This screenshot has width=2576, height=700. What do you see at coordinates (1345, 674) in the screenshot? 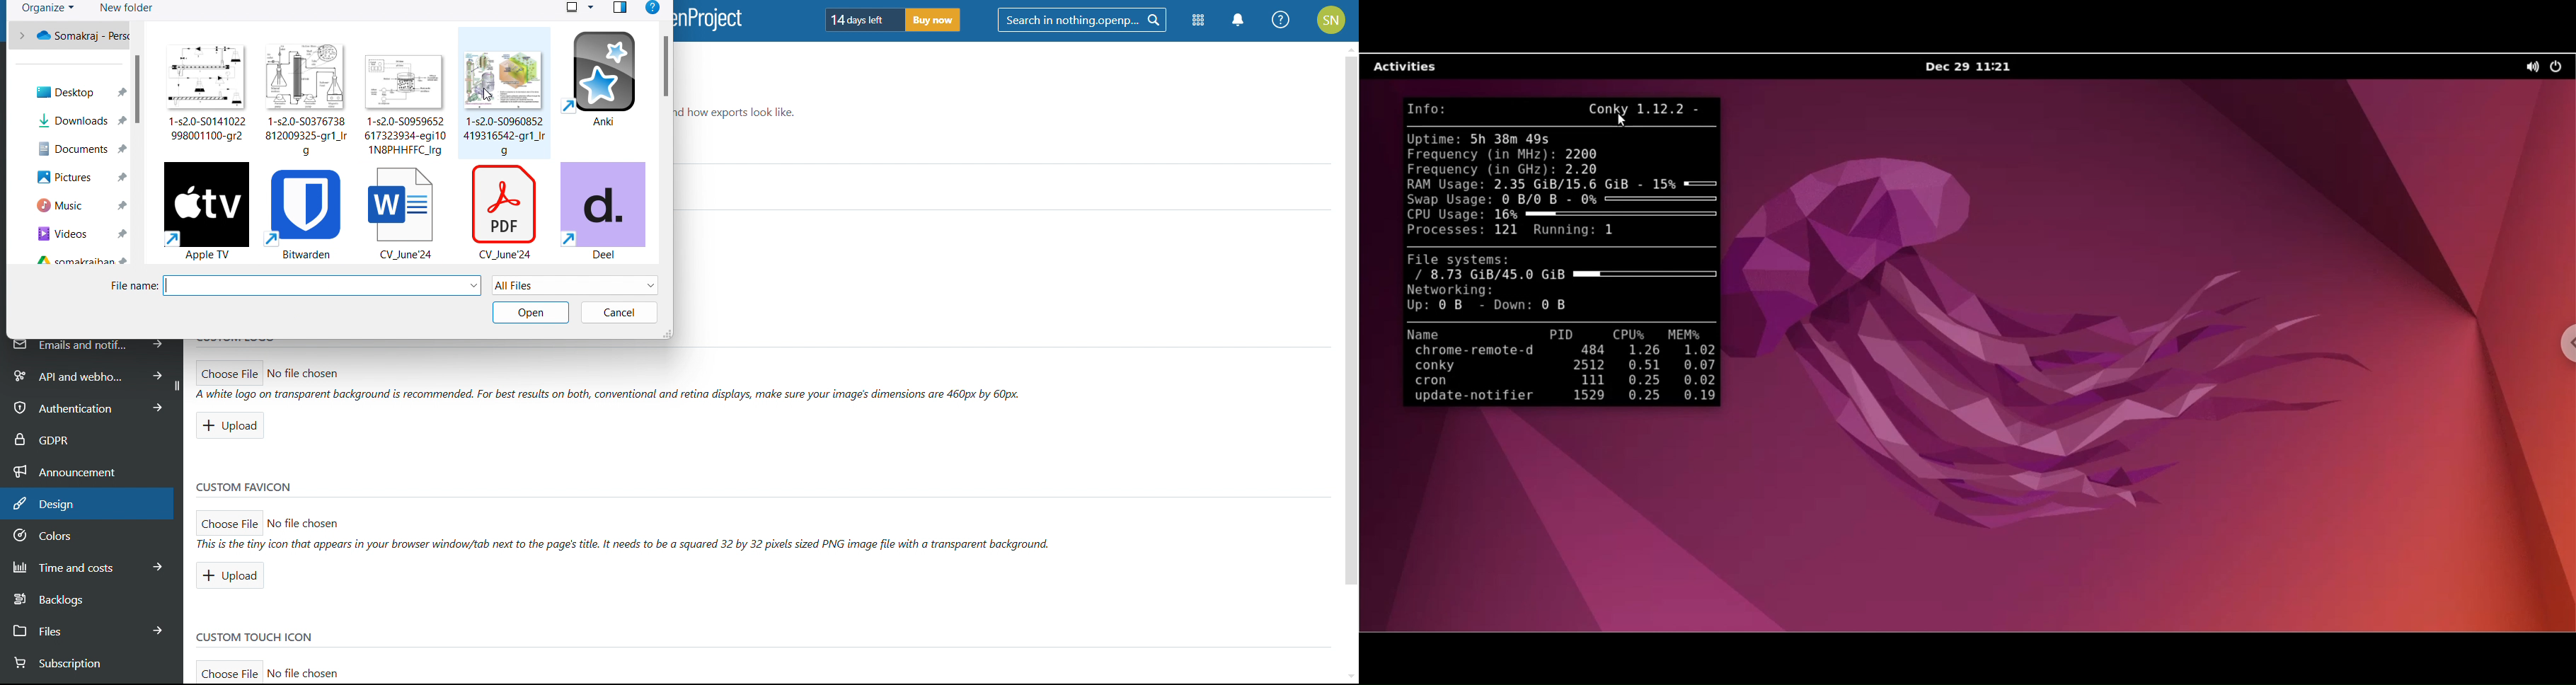
I see `scroll down` at bounding box center [1345, 674].